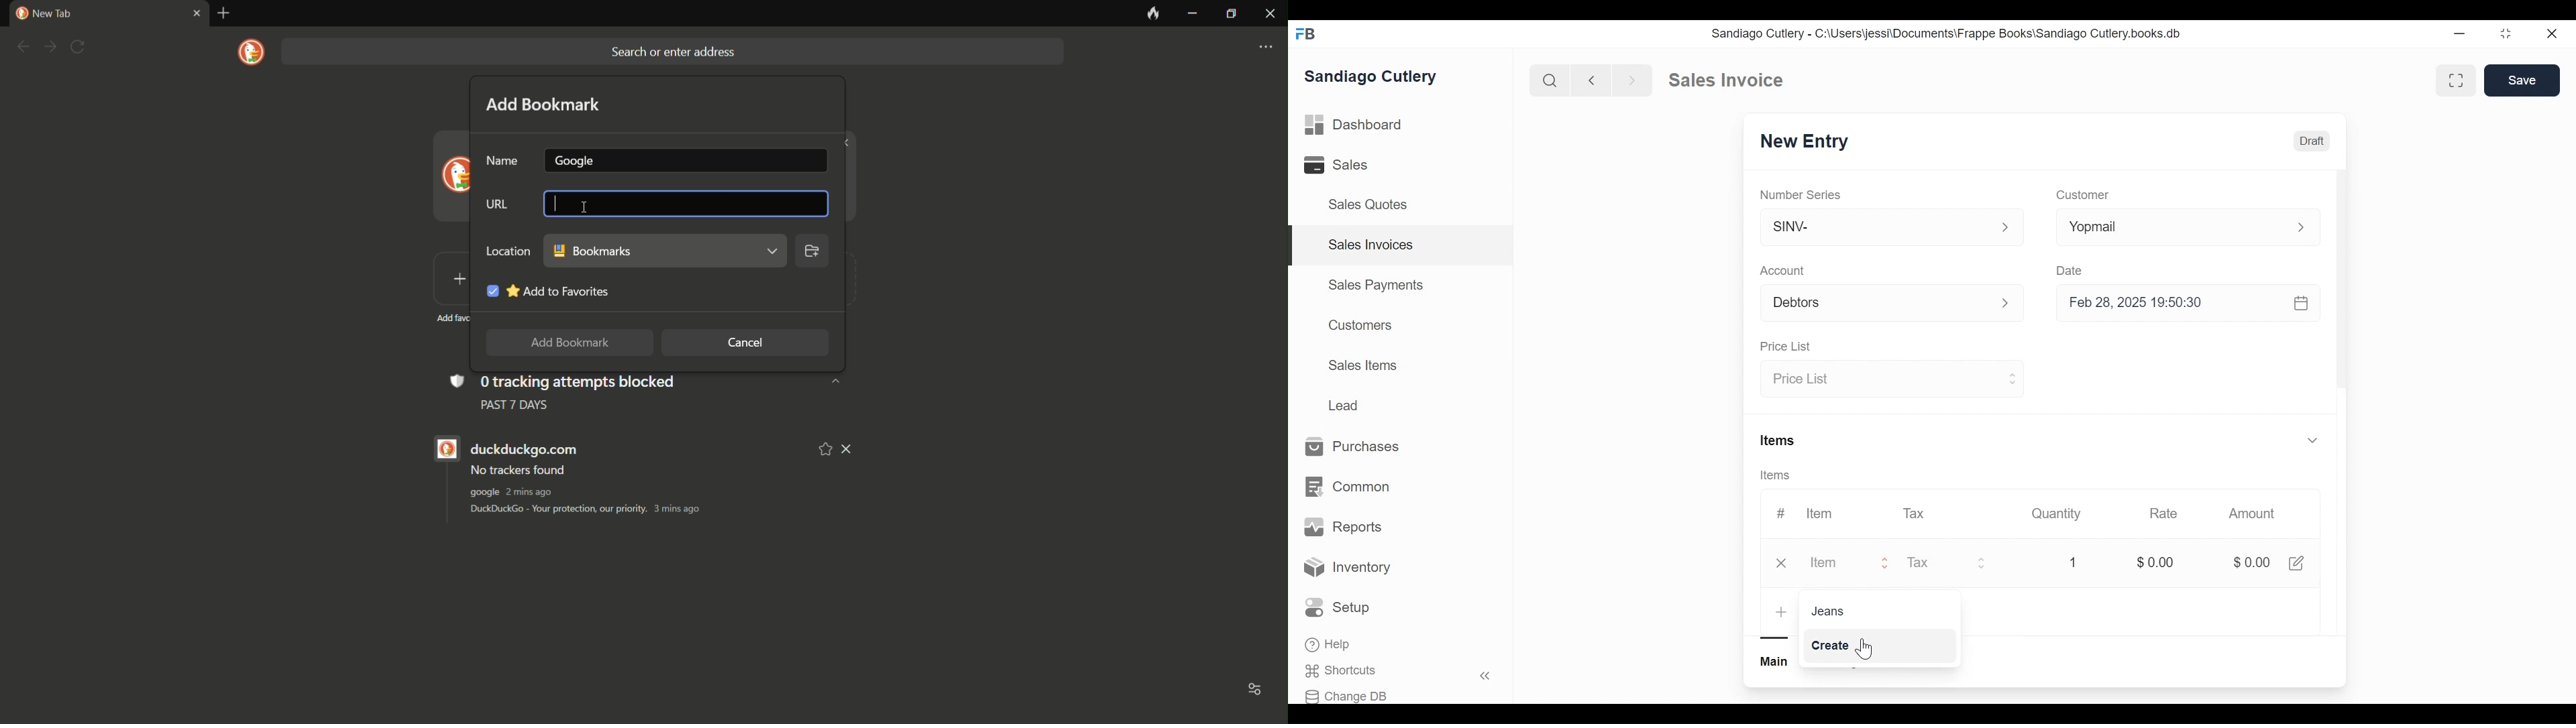 The width and height of the screenshot is (2576, 728). What do you see at coordinates (848, 449) in the screenshot?
I see `remove from list` at bounding box center [848, 449].